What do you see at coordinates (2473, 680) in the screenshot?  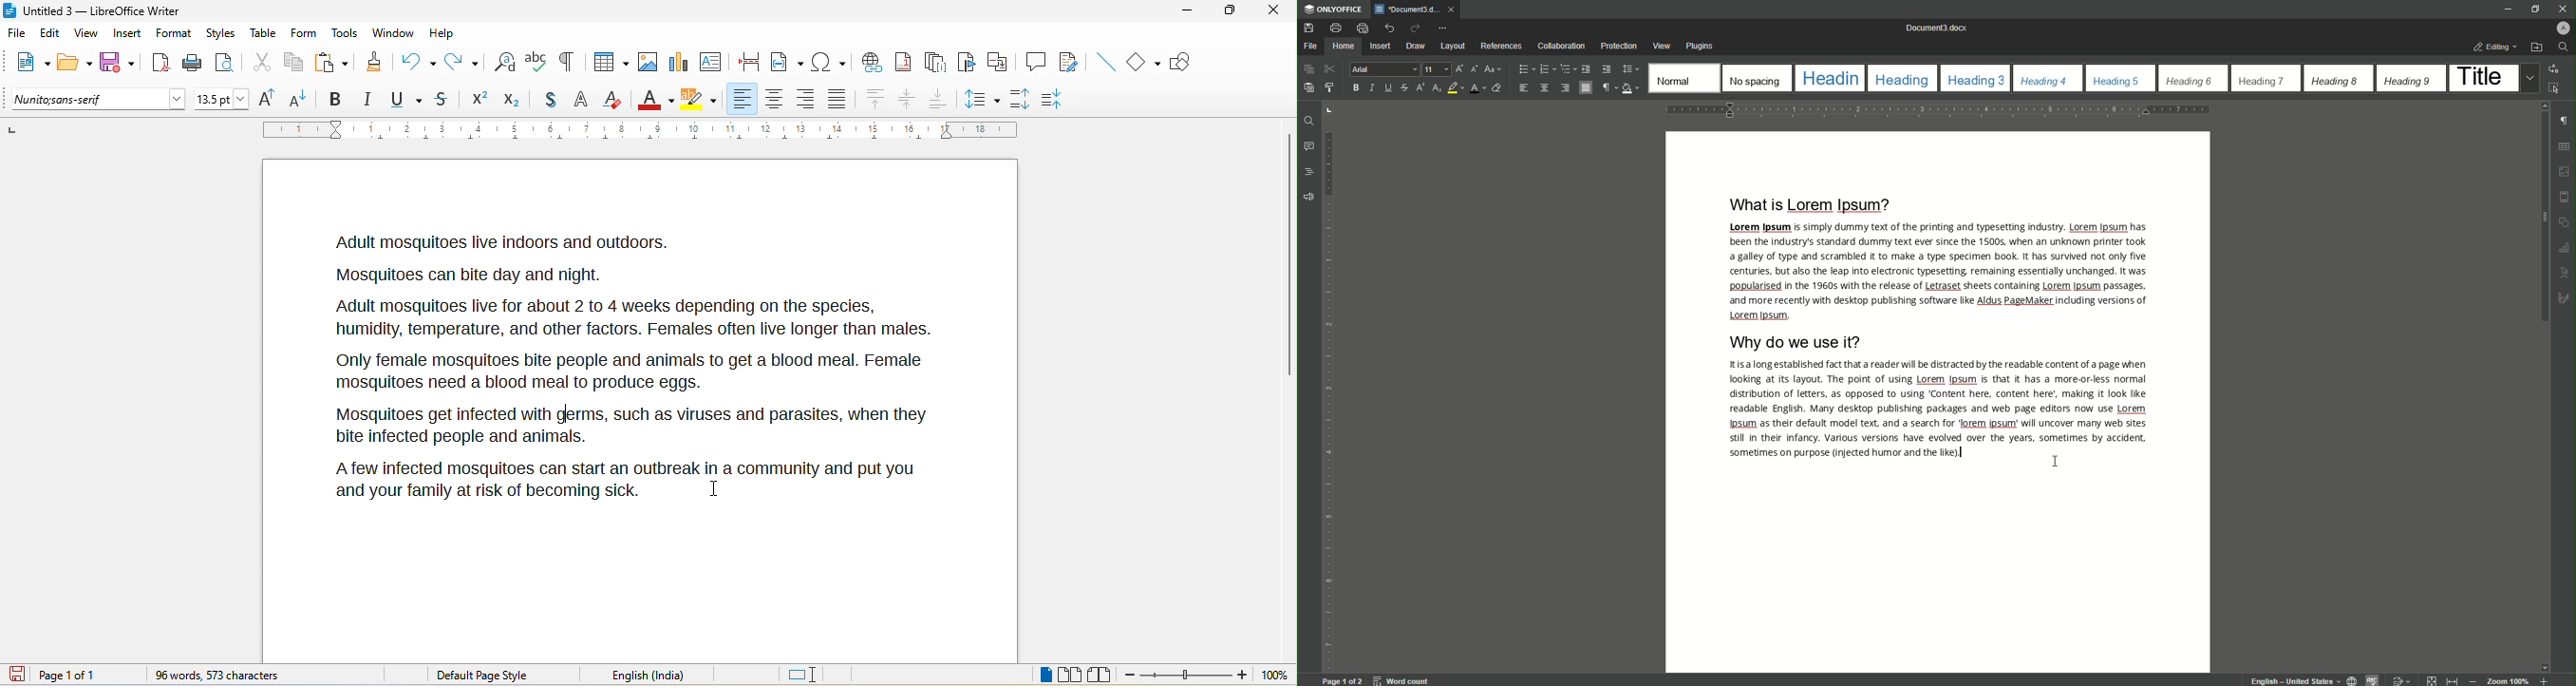 I see `Zoom Out` at bounding box center [2473, 680].